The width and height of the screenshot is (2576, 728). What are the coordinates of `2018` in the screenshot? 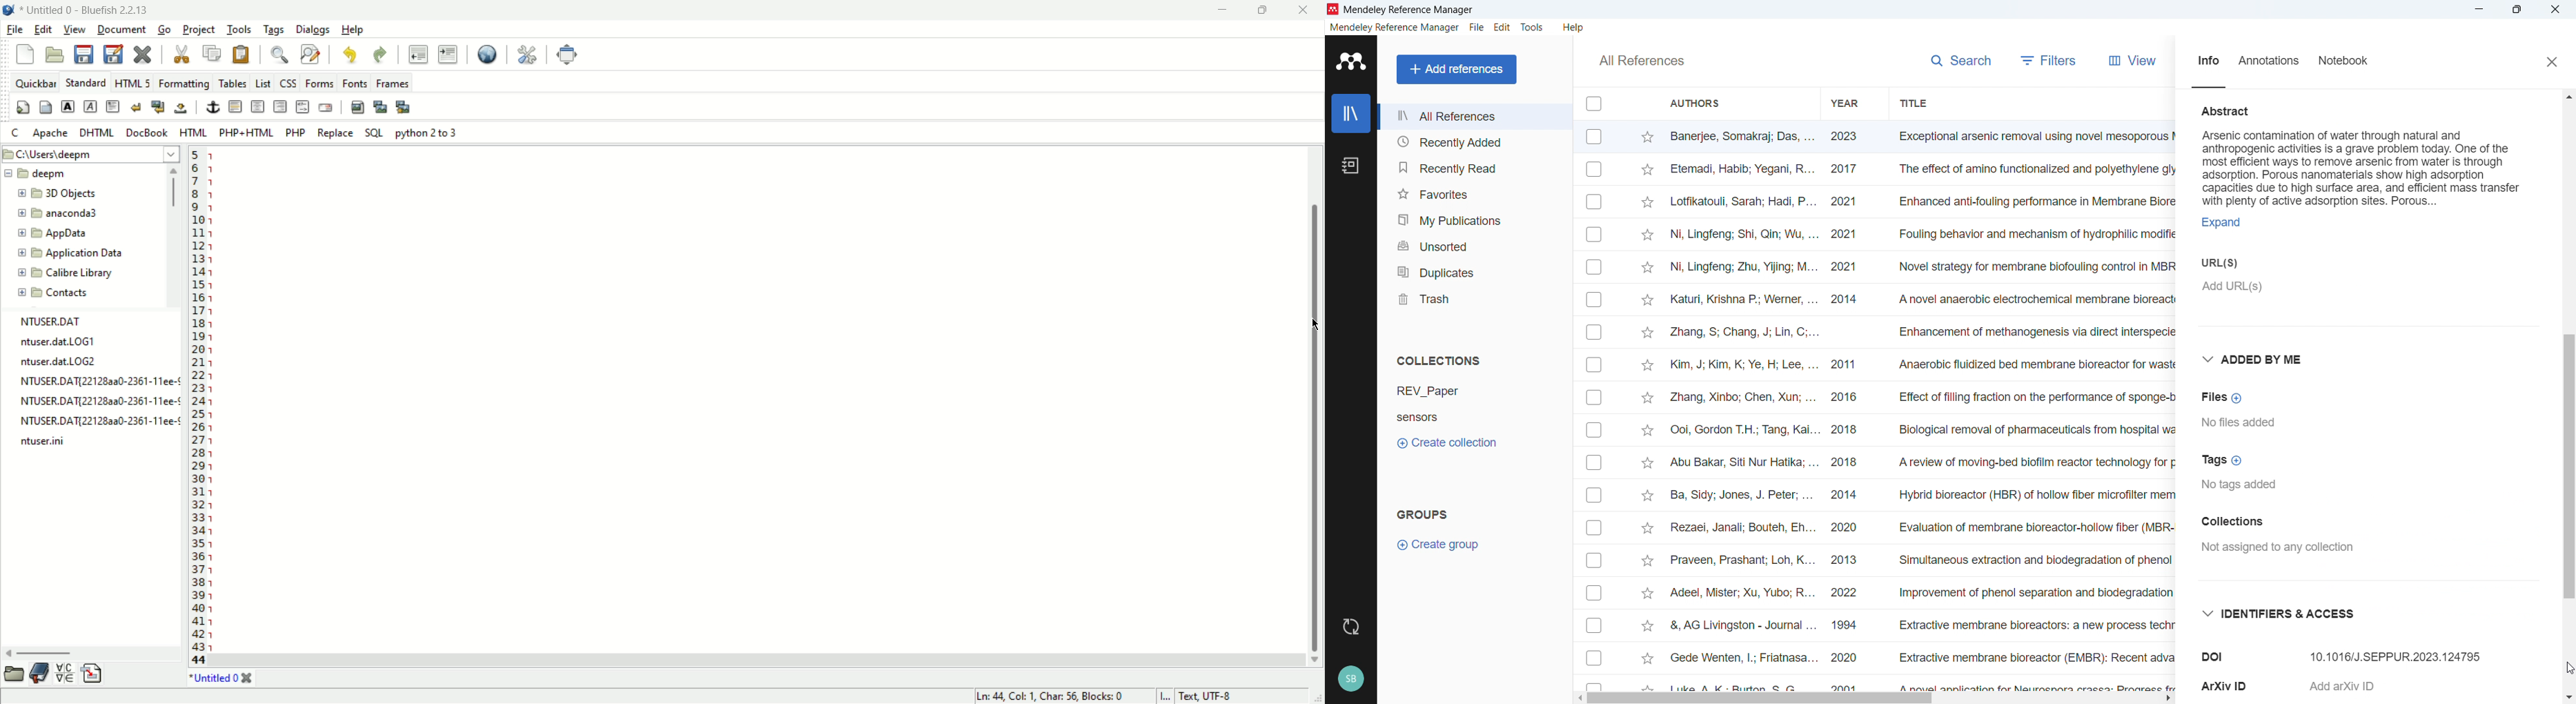 It's located at (1852, 463).